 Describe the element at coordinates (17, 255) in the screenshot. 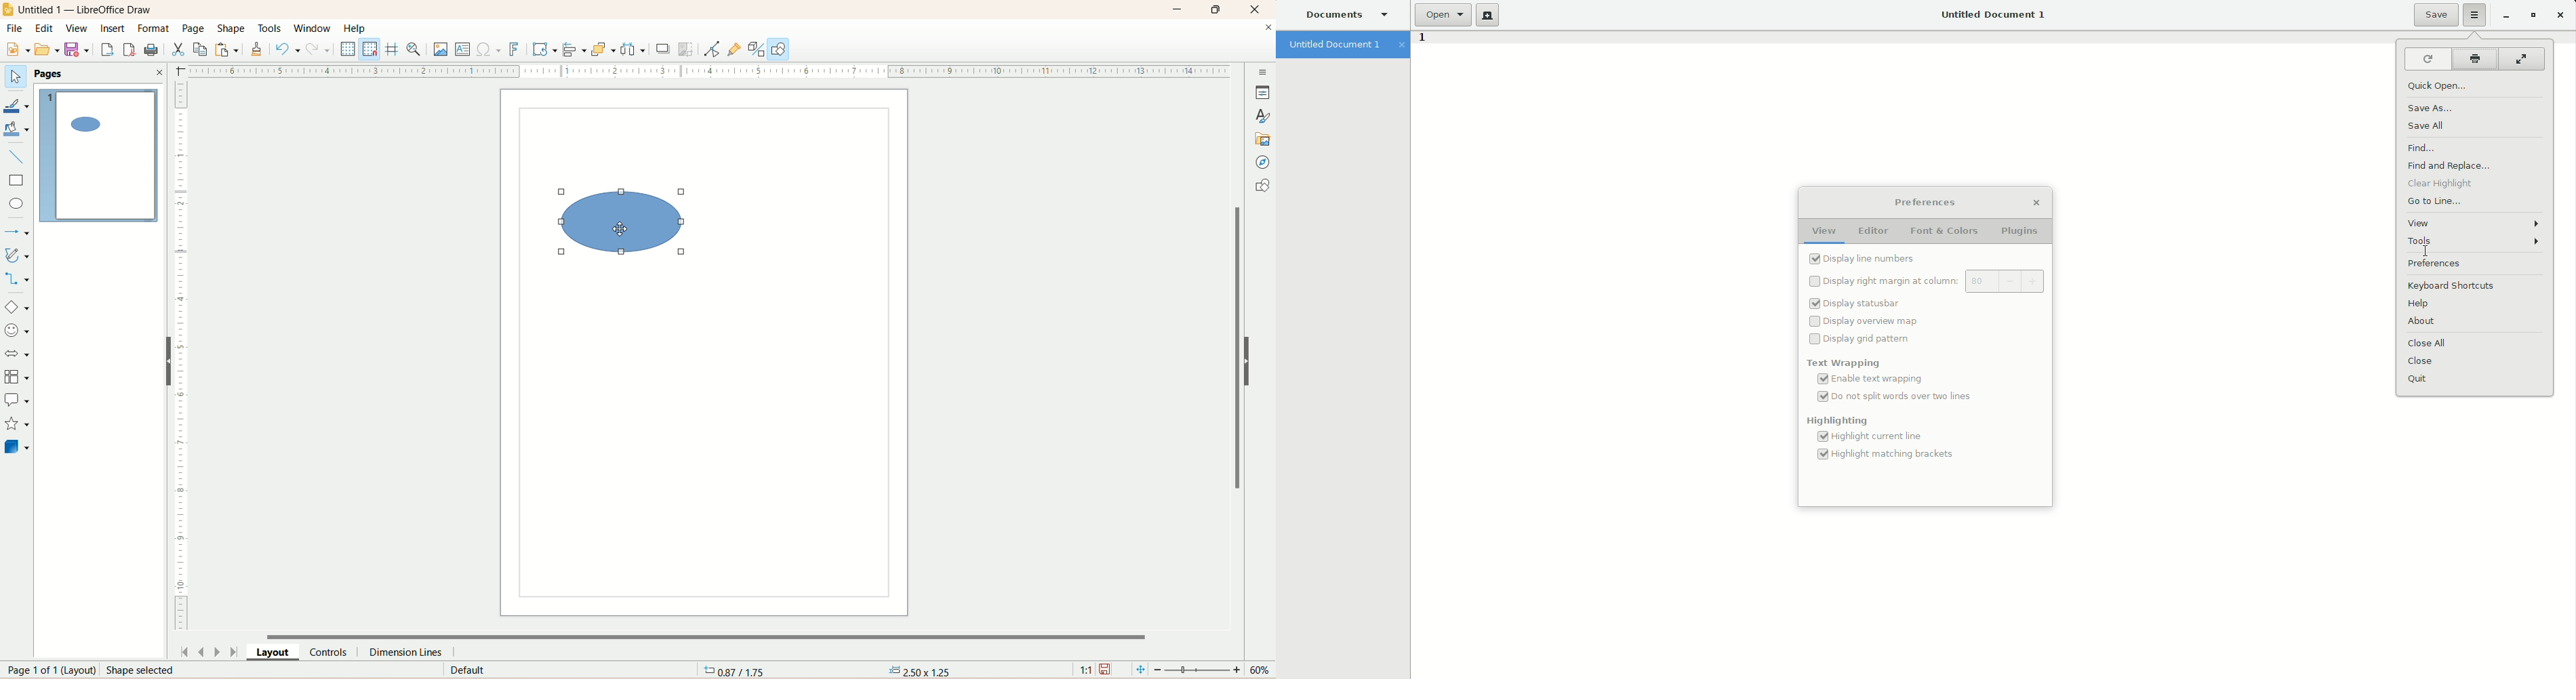

I see `curve and polygon` at that location.